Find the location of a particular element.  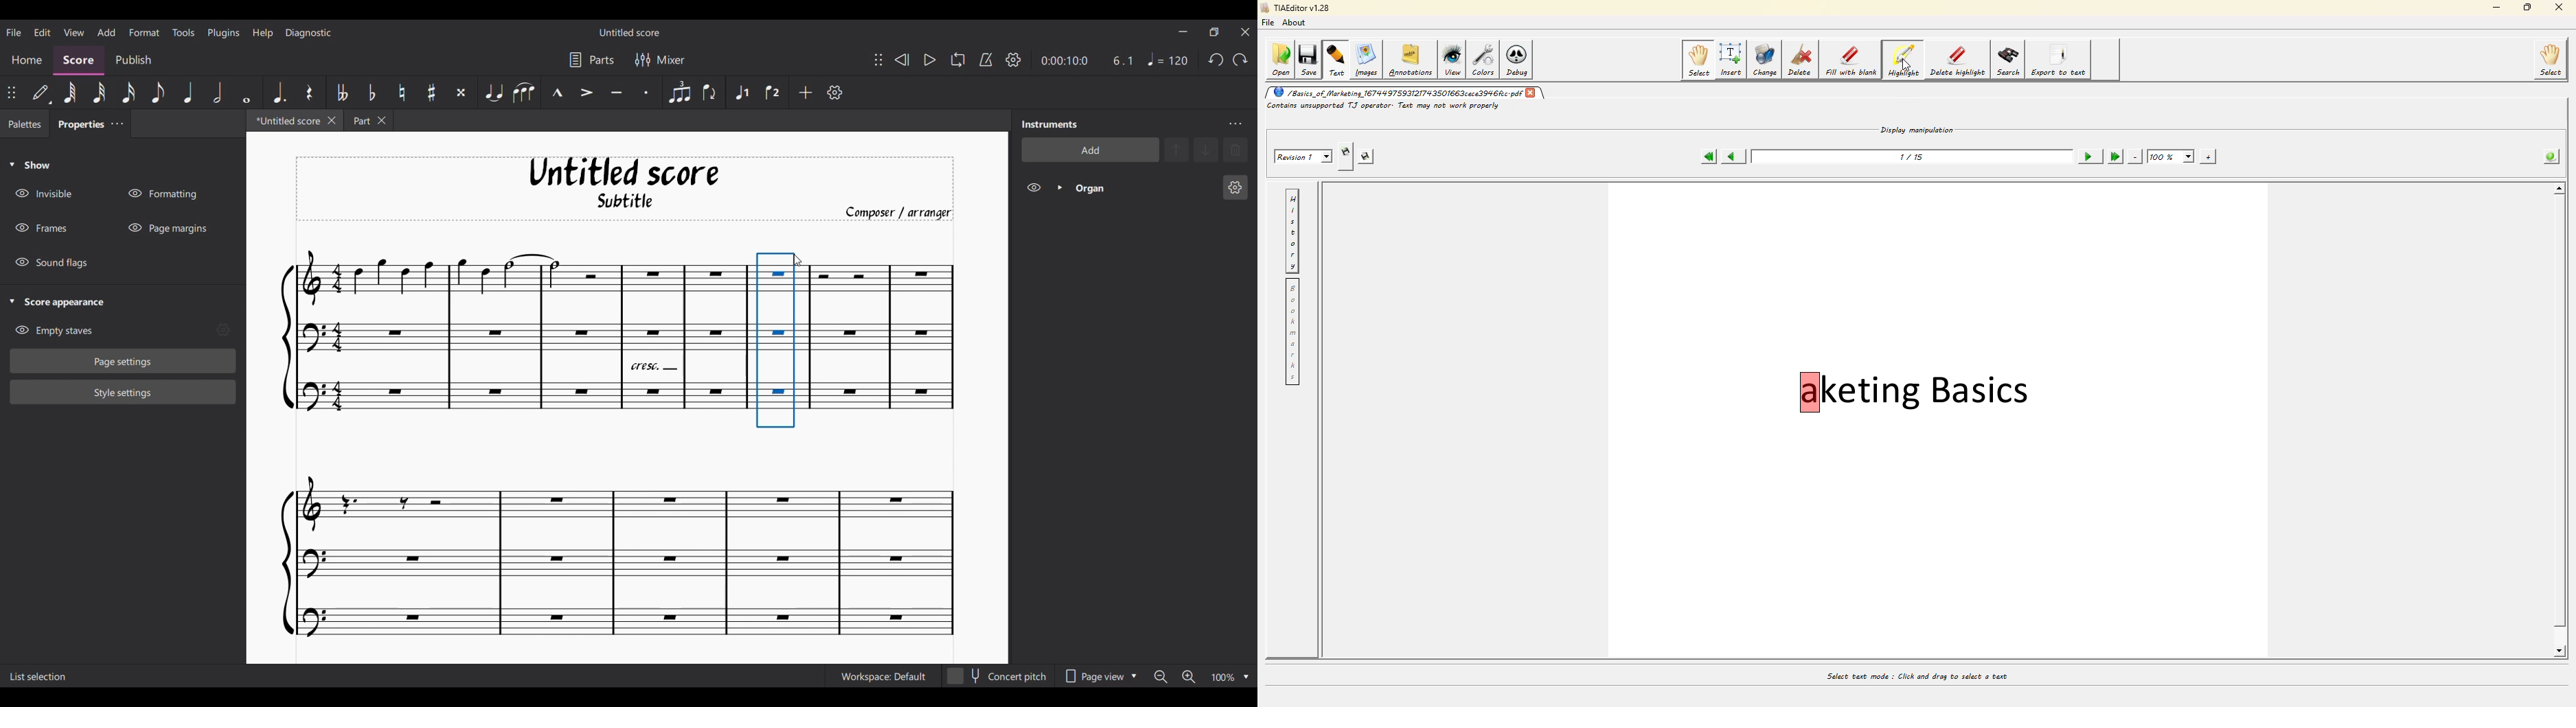

Looping playback  is located at coordinates (958, 60).